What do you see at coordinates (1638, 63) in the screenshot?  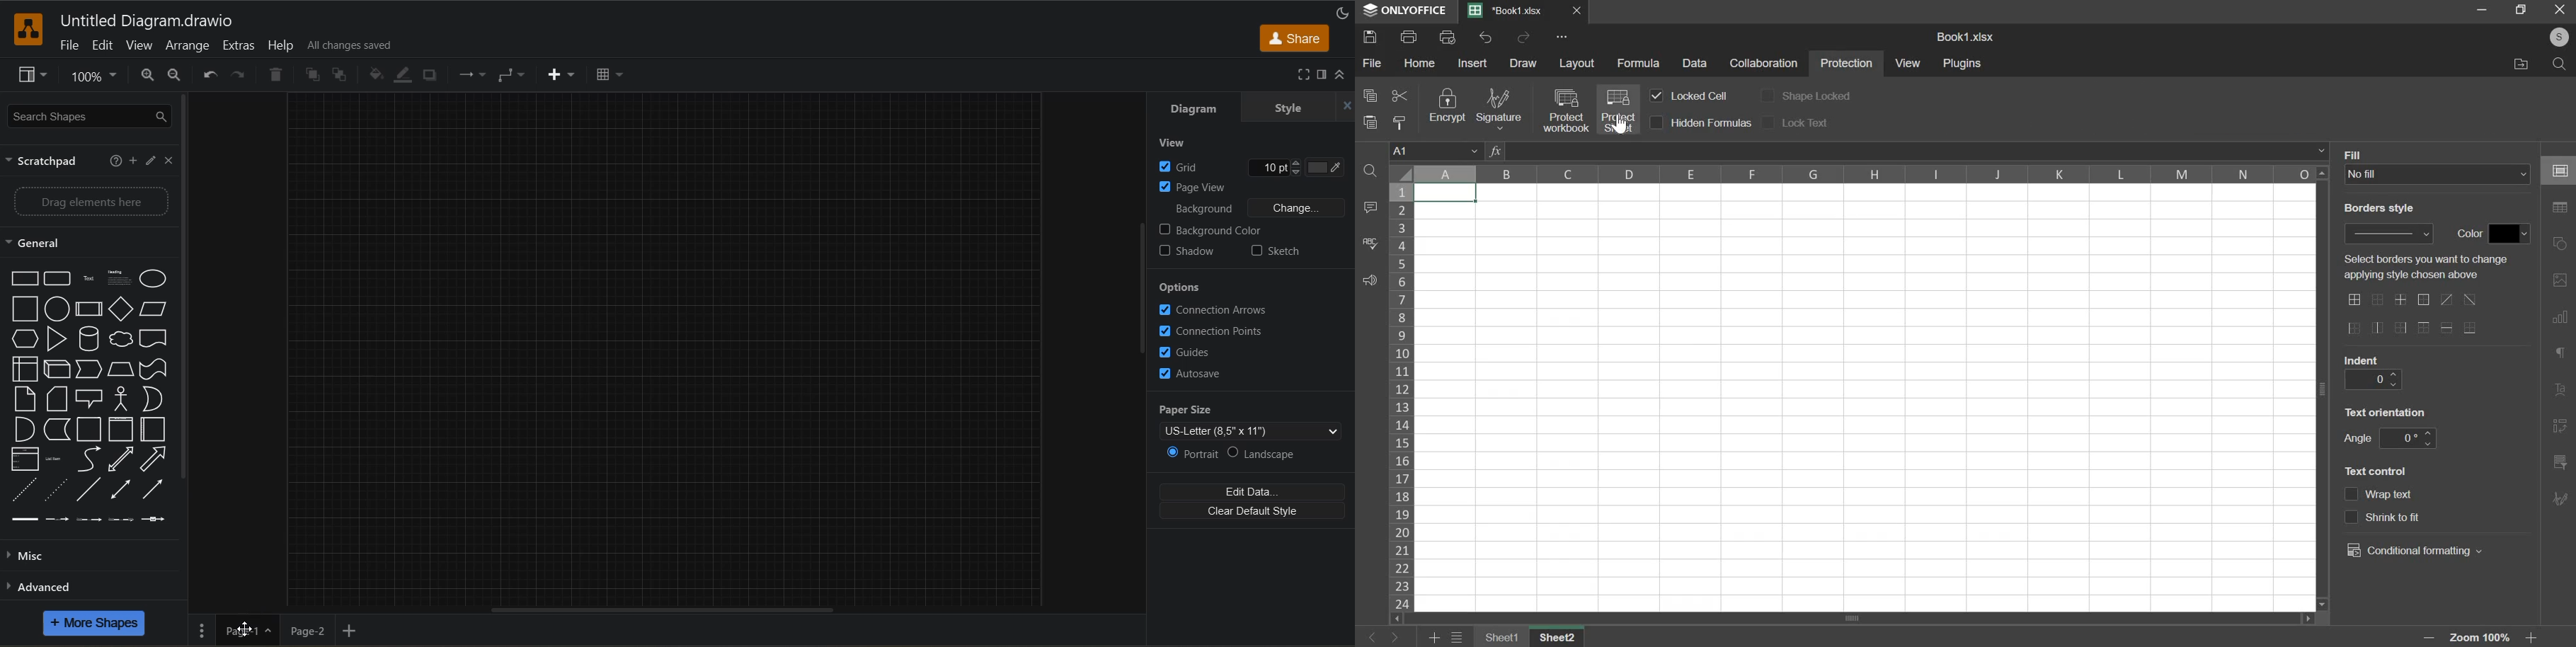 I see `formula` at bounding box center [1638, 63].